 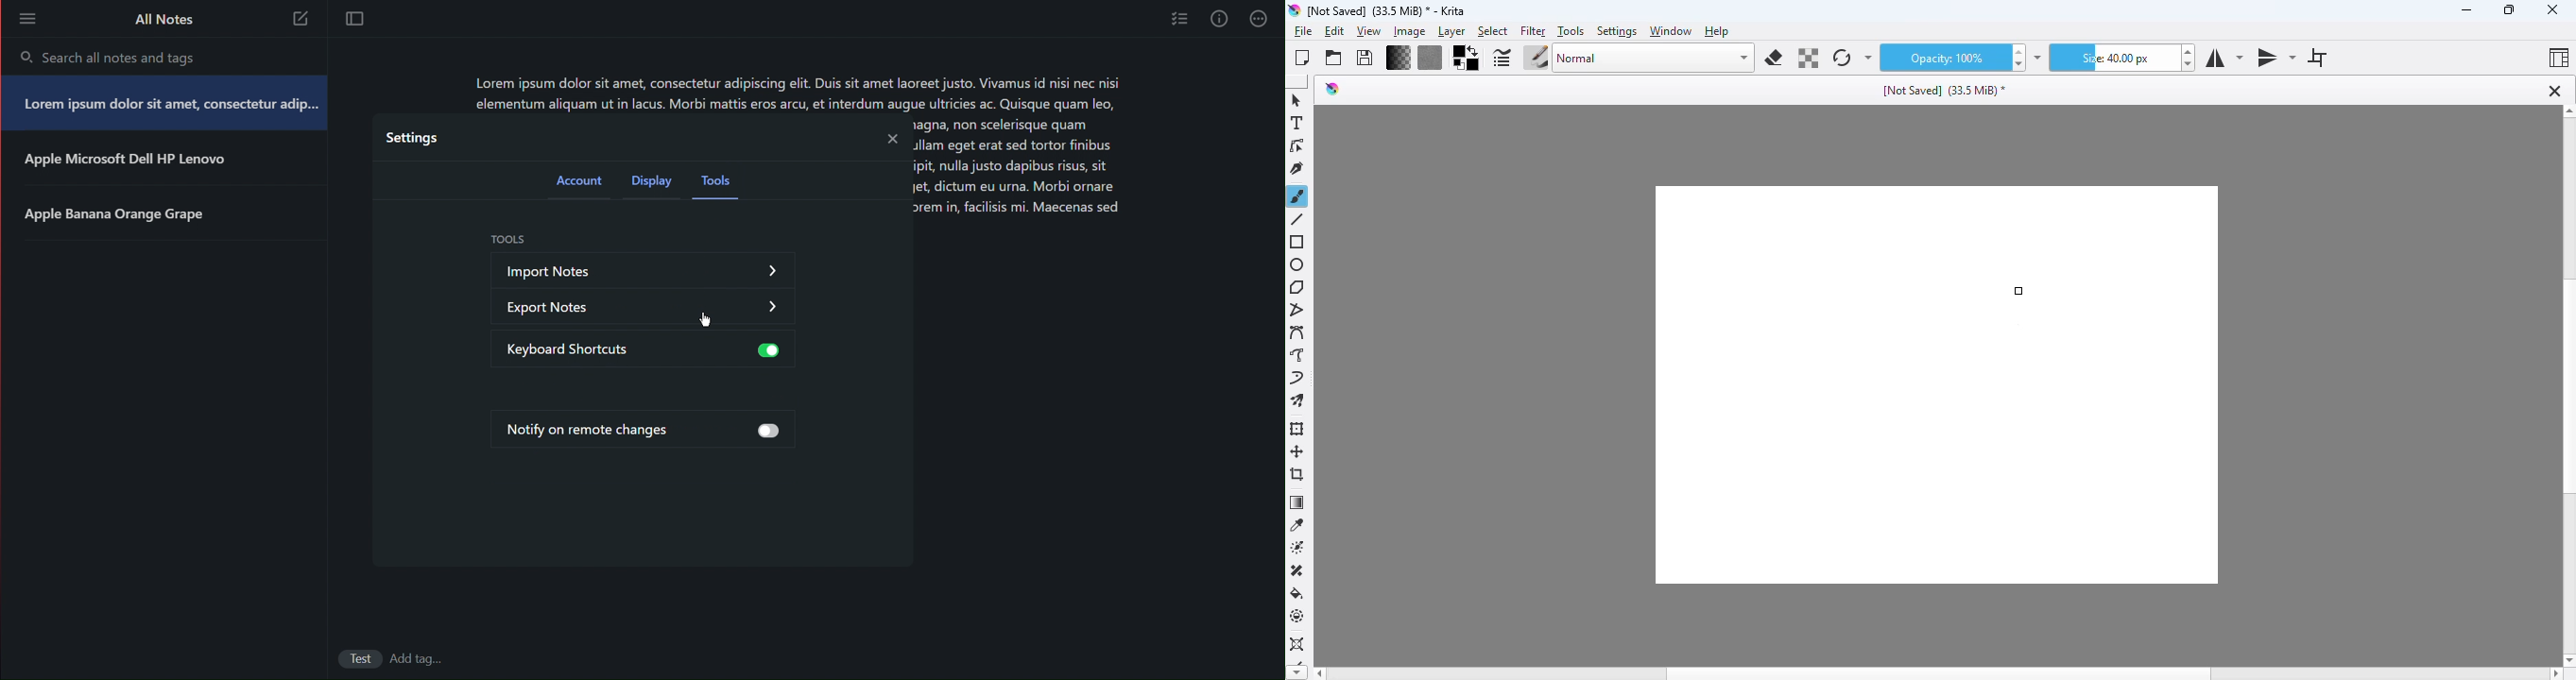 What do you see at coordinates (1299, 548) in the screenshot?
I see `colorize mask tool` at bounding box center [1299, 548].